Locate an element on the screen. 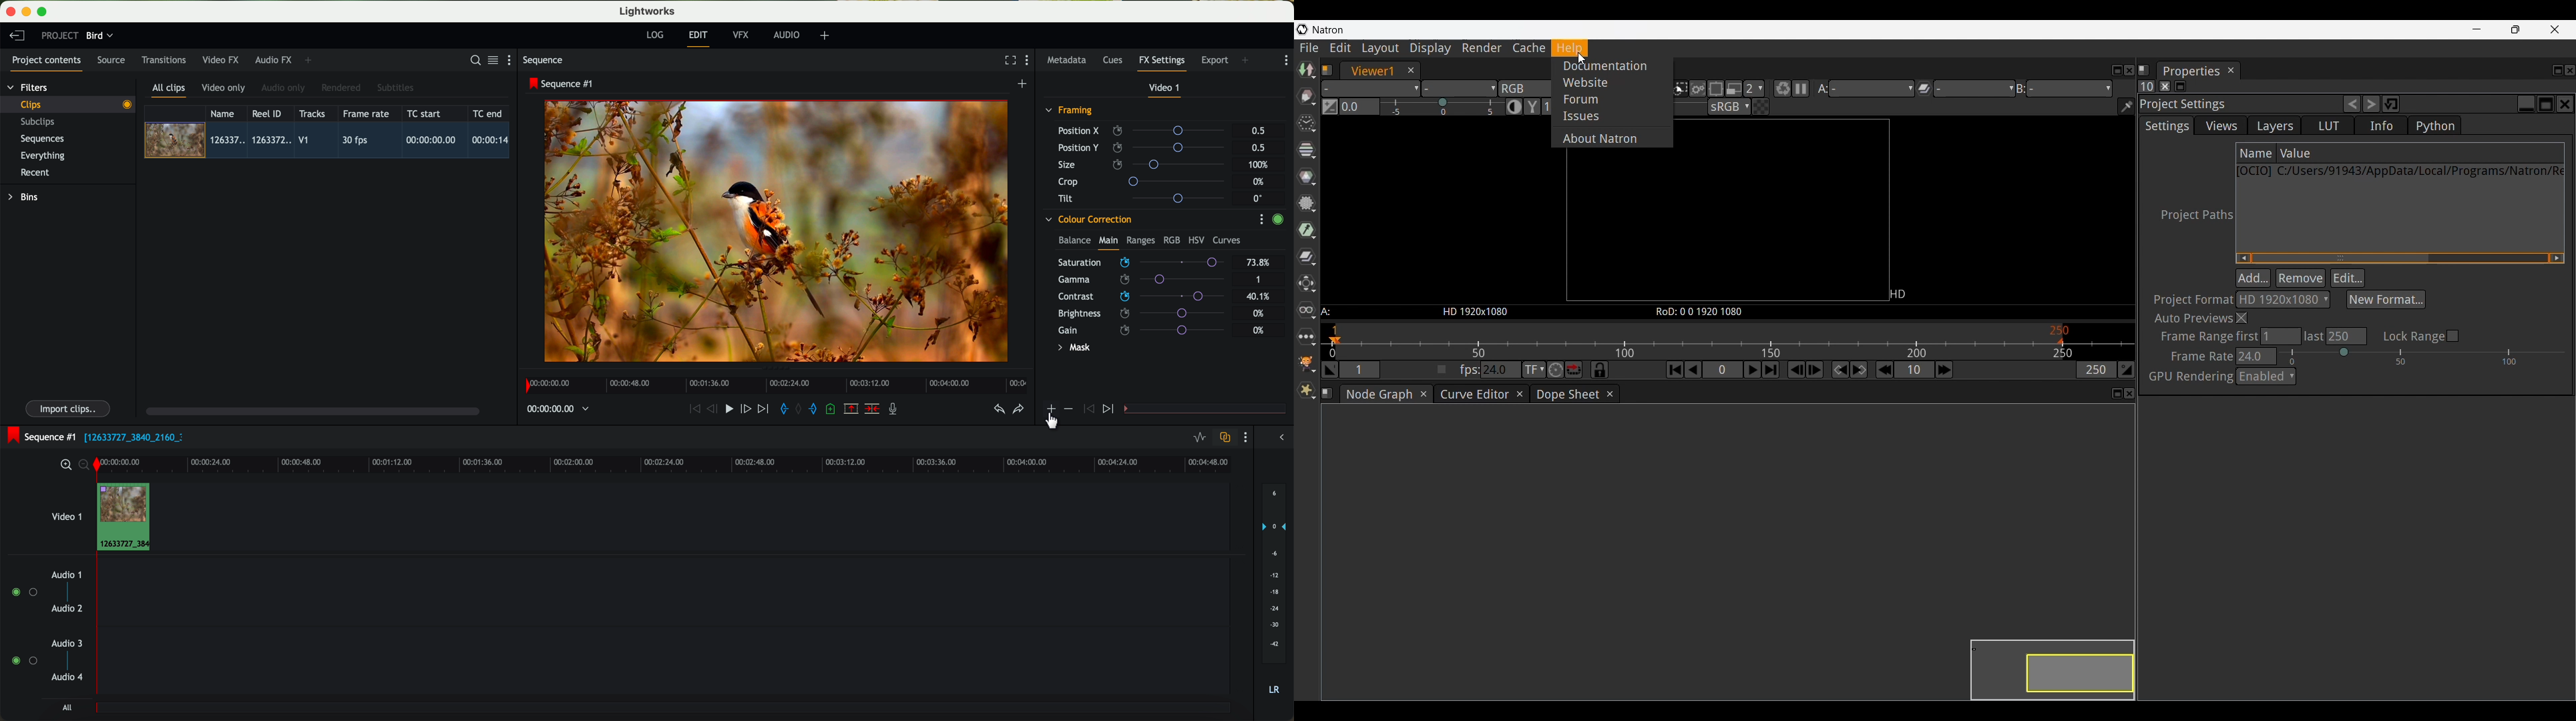 The height and width of the screenshot is (728, 2576). 0% is located at coordinates (1259, 312).